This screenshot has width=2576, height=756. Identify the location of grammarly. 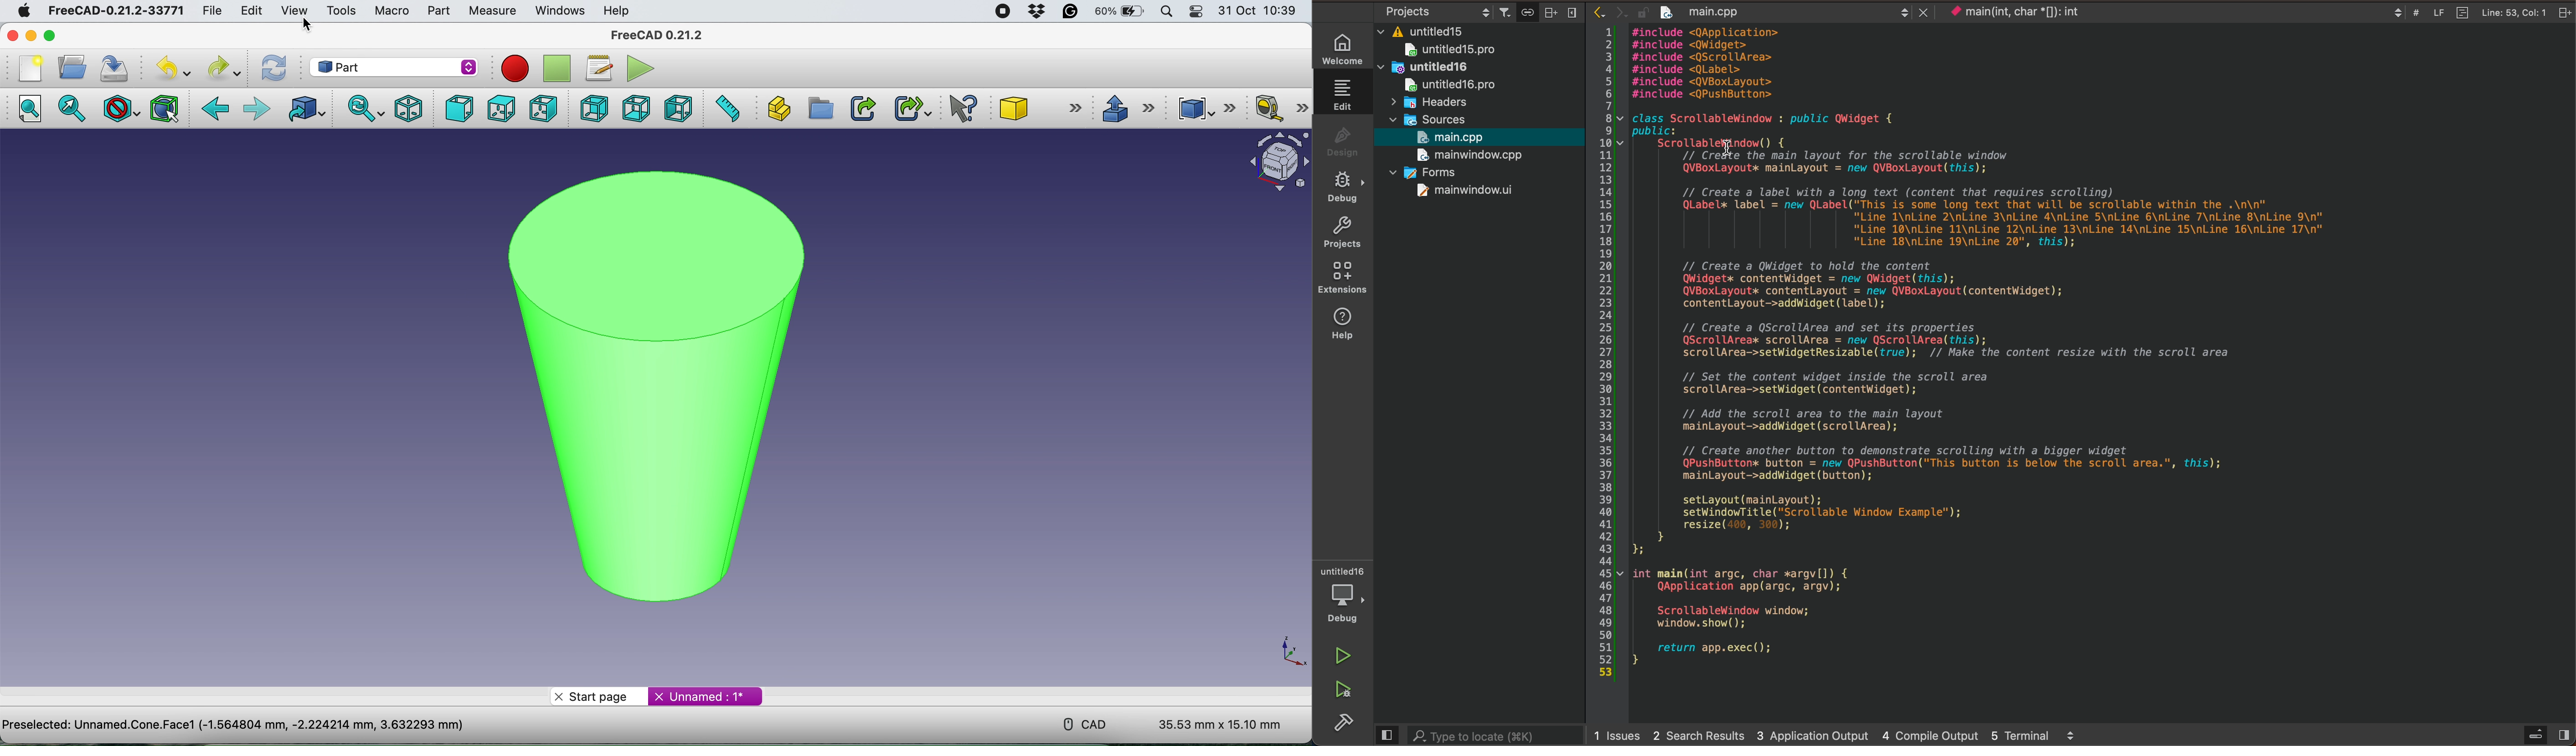
(1071, 13).